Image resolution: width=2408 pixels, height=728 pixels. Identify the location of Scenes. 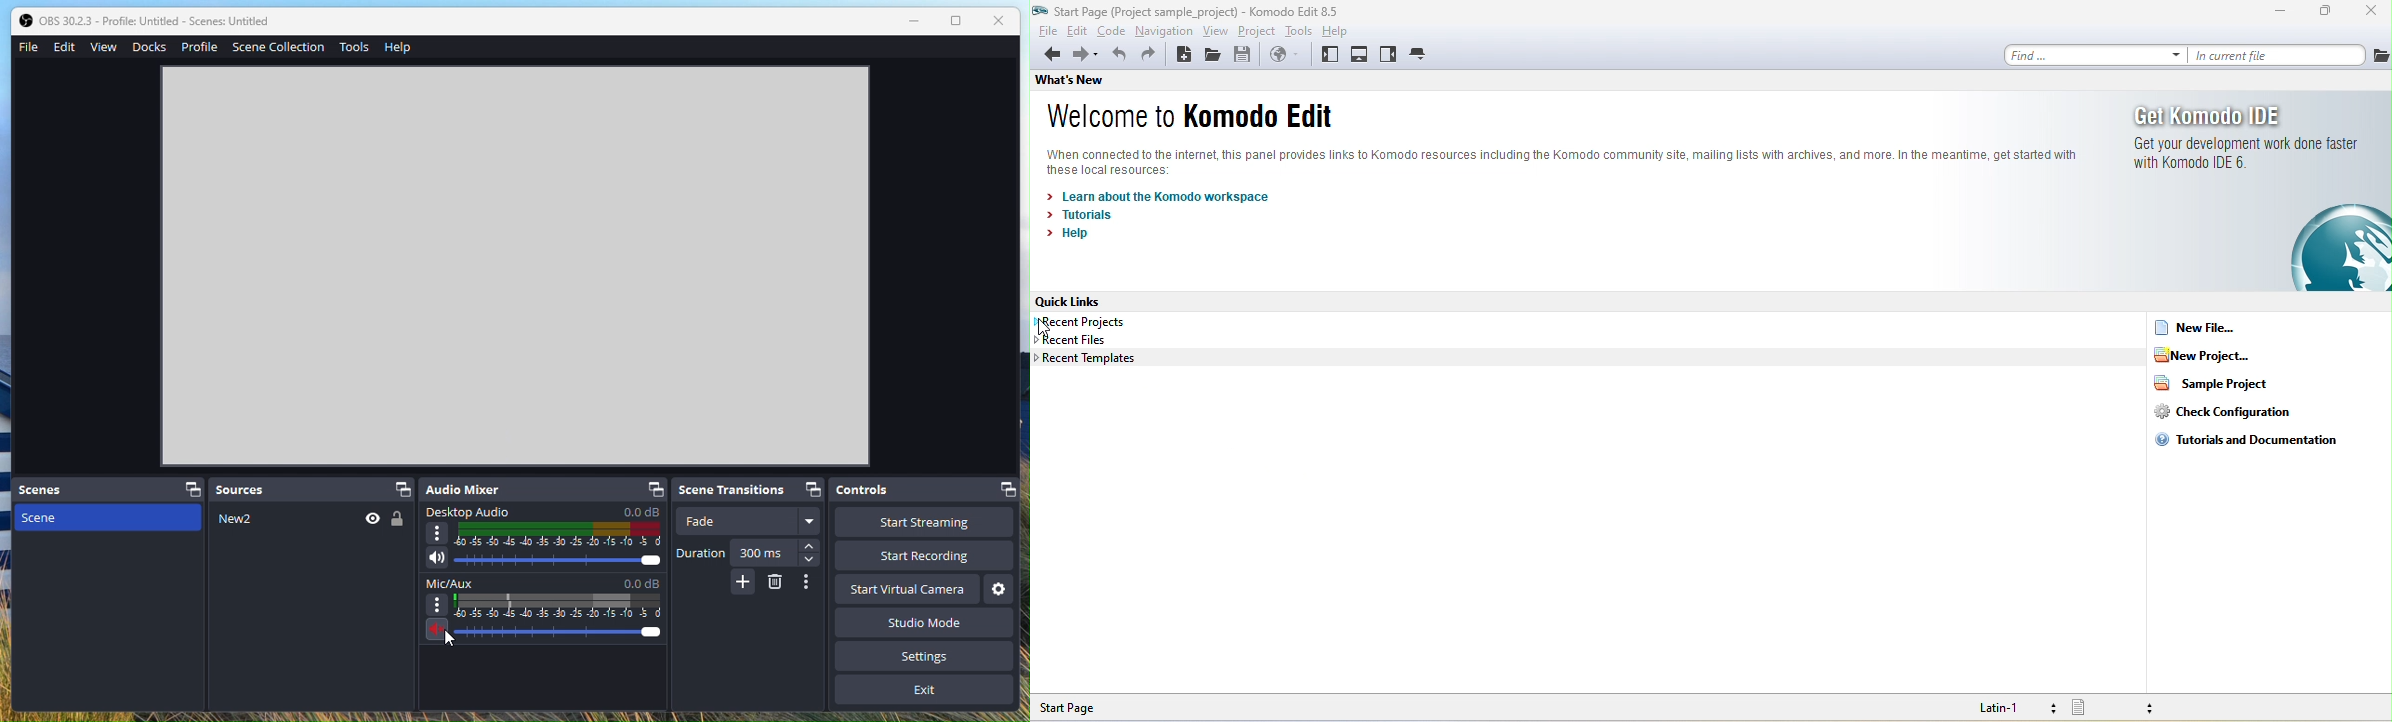
(110, 491).